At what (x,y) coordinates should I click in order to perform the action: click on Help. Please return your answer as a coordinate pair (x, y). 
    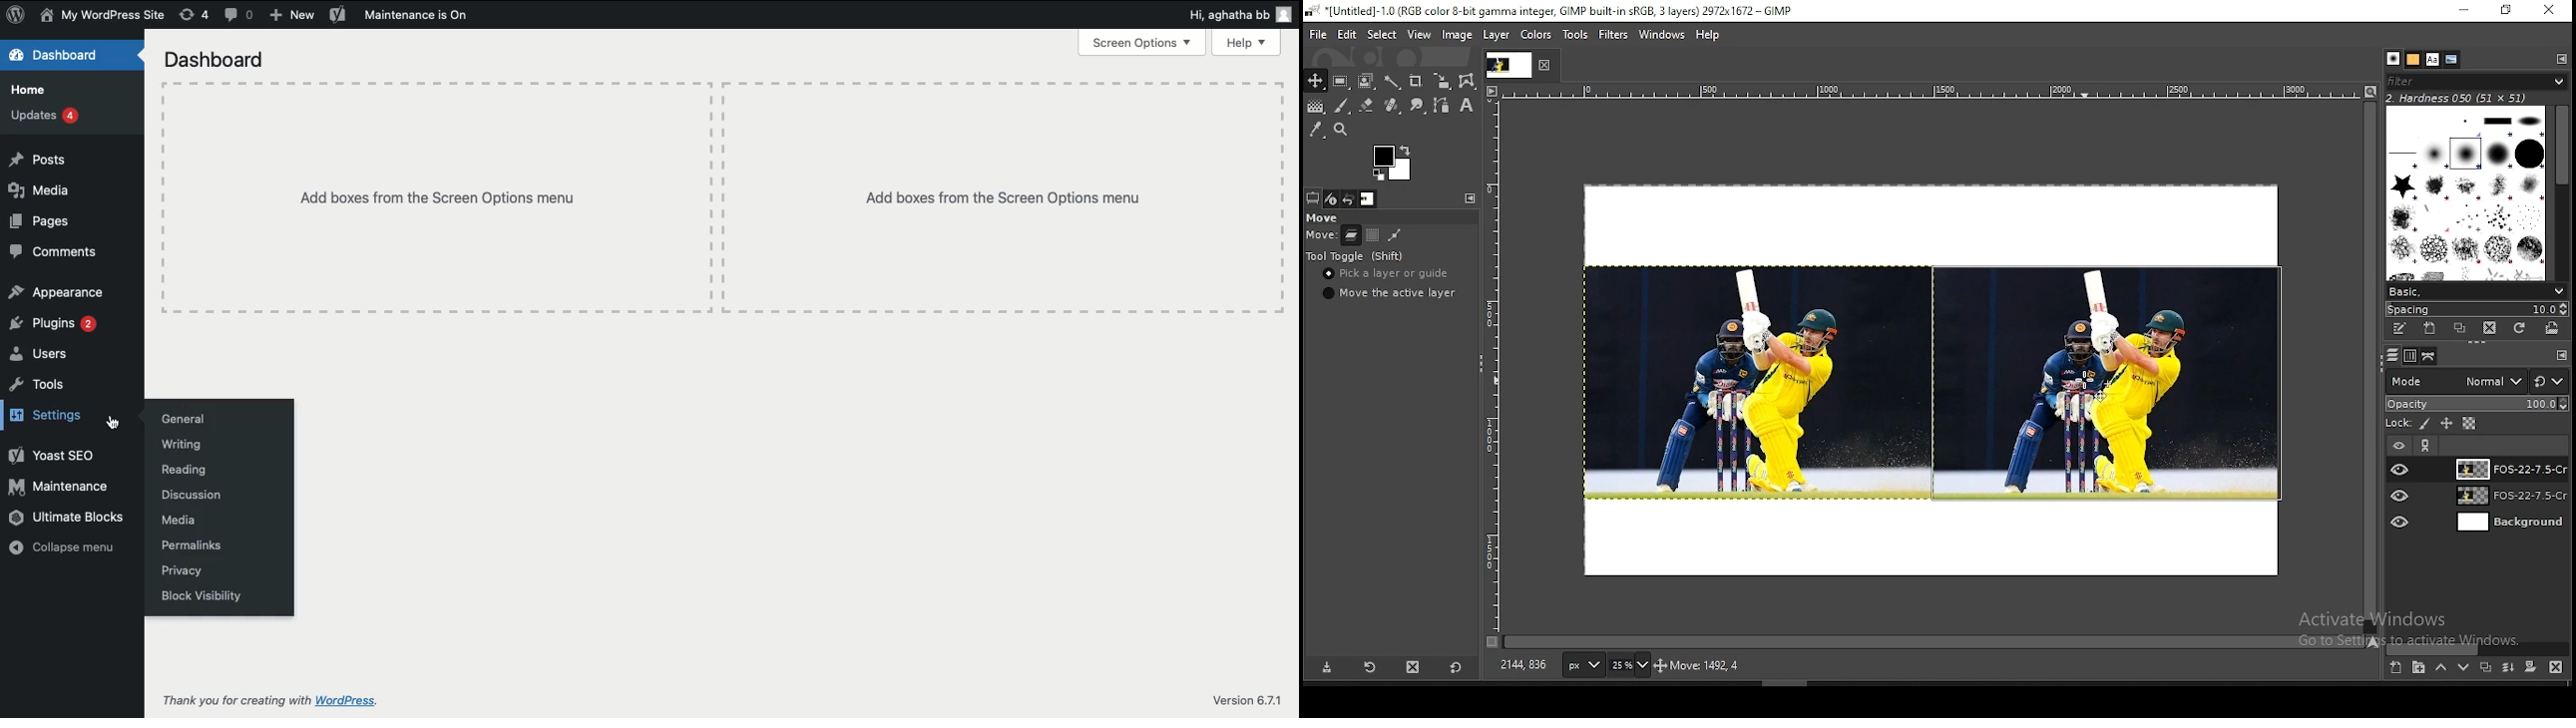
    Looking at the image, I should click on (1246, 42).